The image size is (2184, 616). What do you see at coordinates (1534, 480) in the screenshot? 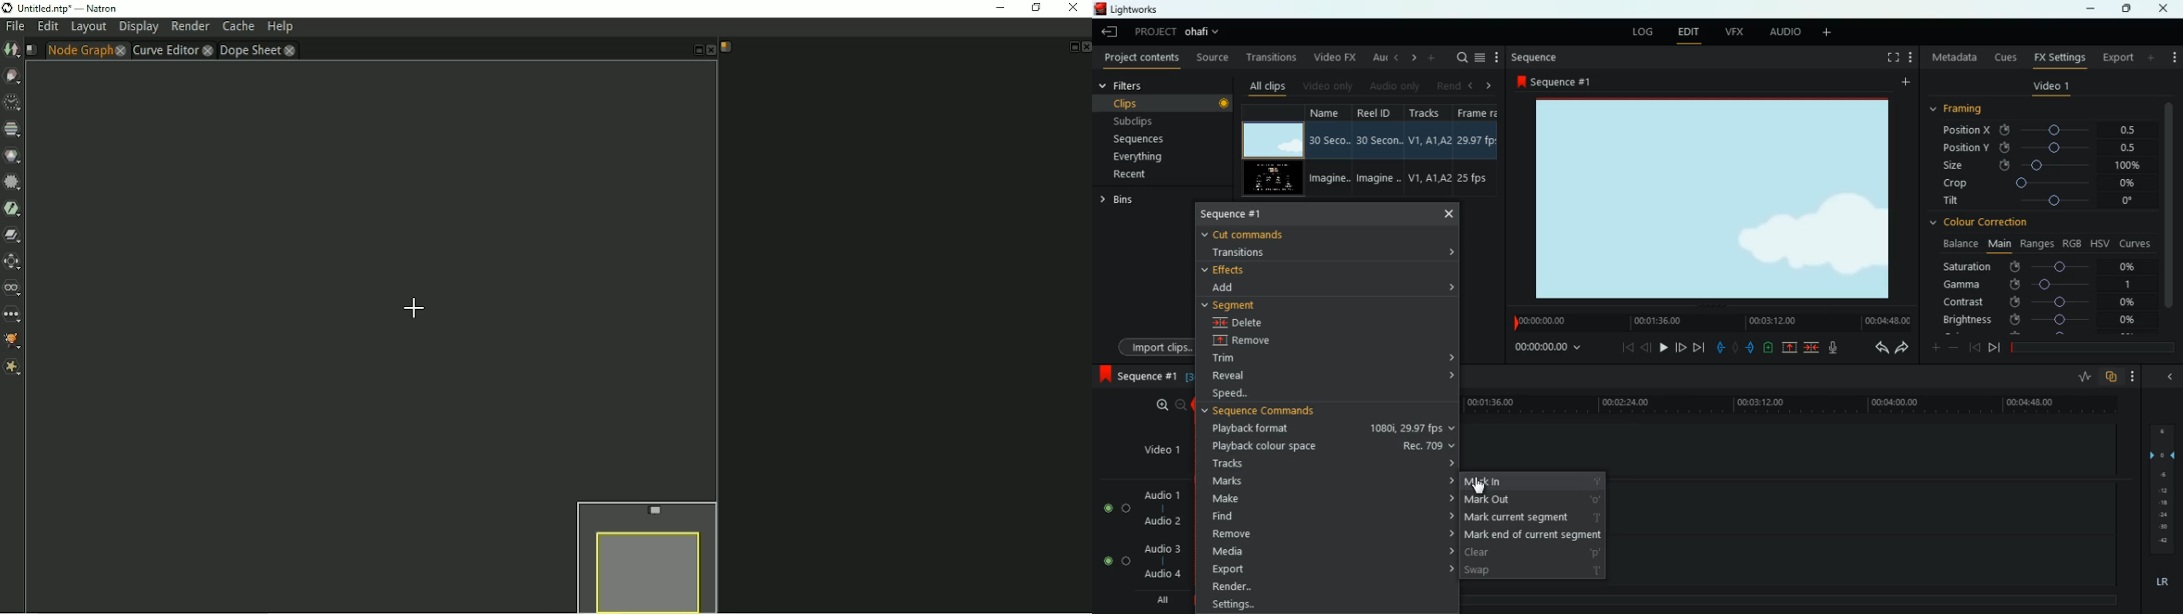
I see `mark in` at bounding box center [1534, 480].